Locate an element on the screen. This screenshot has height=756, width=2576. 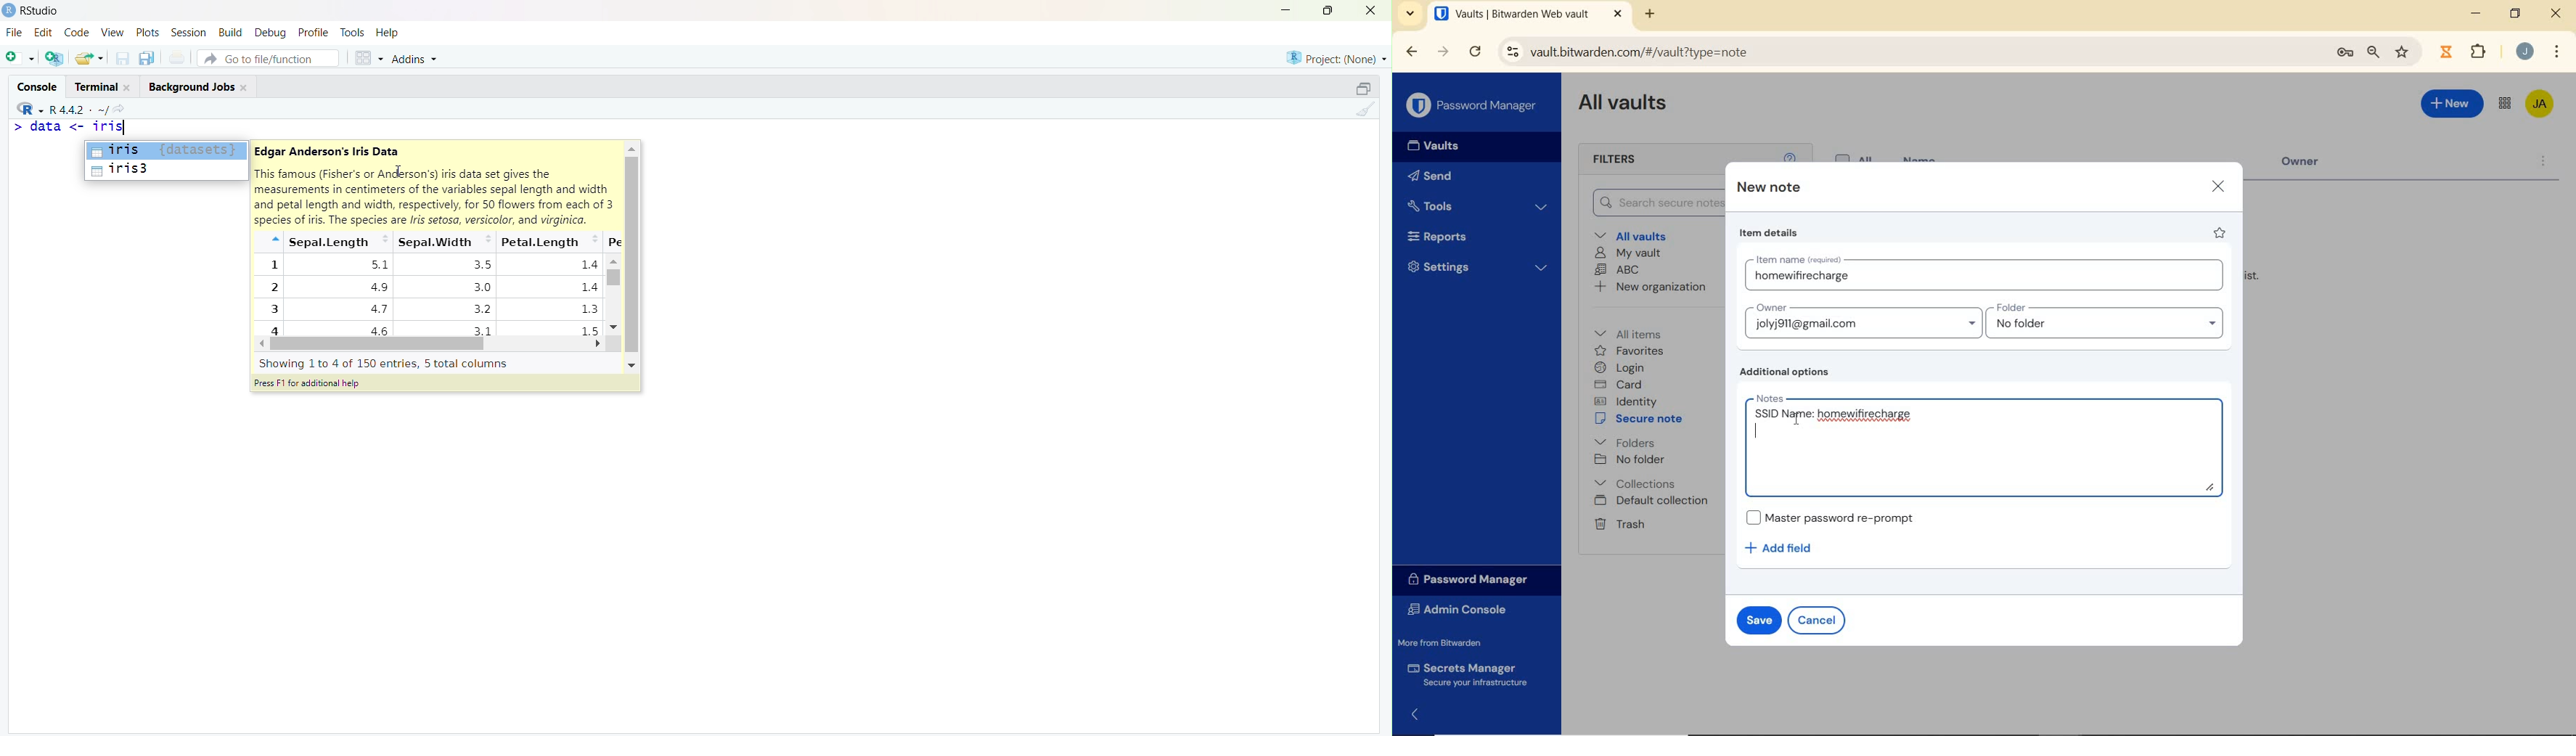
Bitwarden Account is located at coordinates (2541, 105).